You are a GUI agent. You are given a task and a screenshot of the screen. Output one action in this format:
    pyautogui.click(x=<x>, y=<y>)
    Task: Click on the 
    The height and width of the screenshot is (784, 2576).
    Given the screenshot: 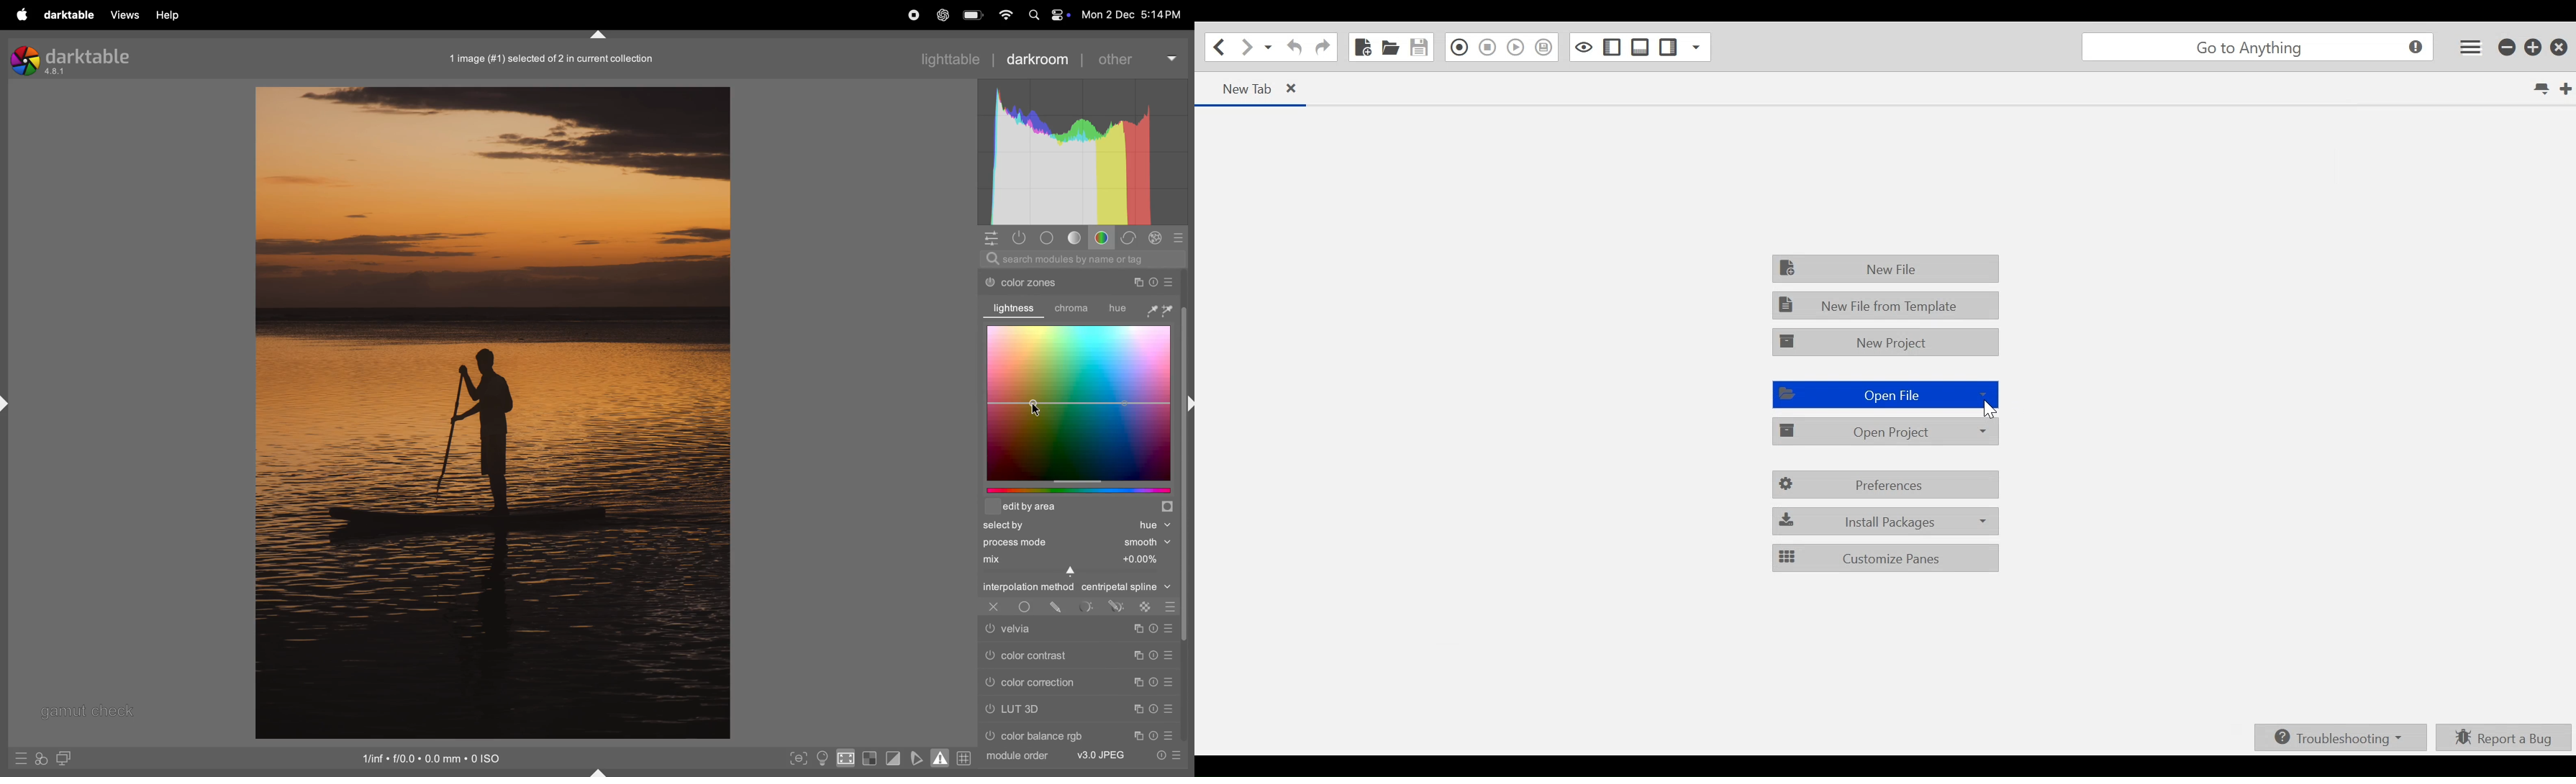 What is the action you would take?
    pyautogui.click(x=1075, y=237)
    